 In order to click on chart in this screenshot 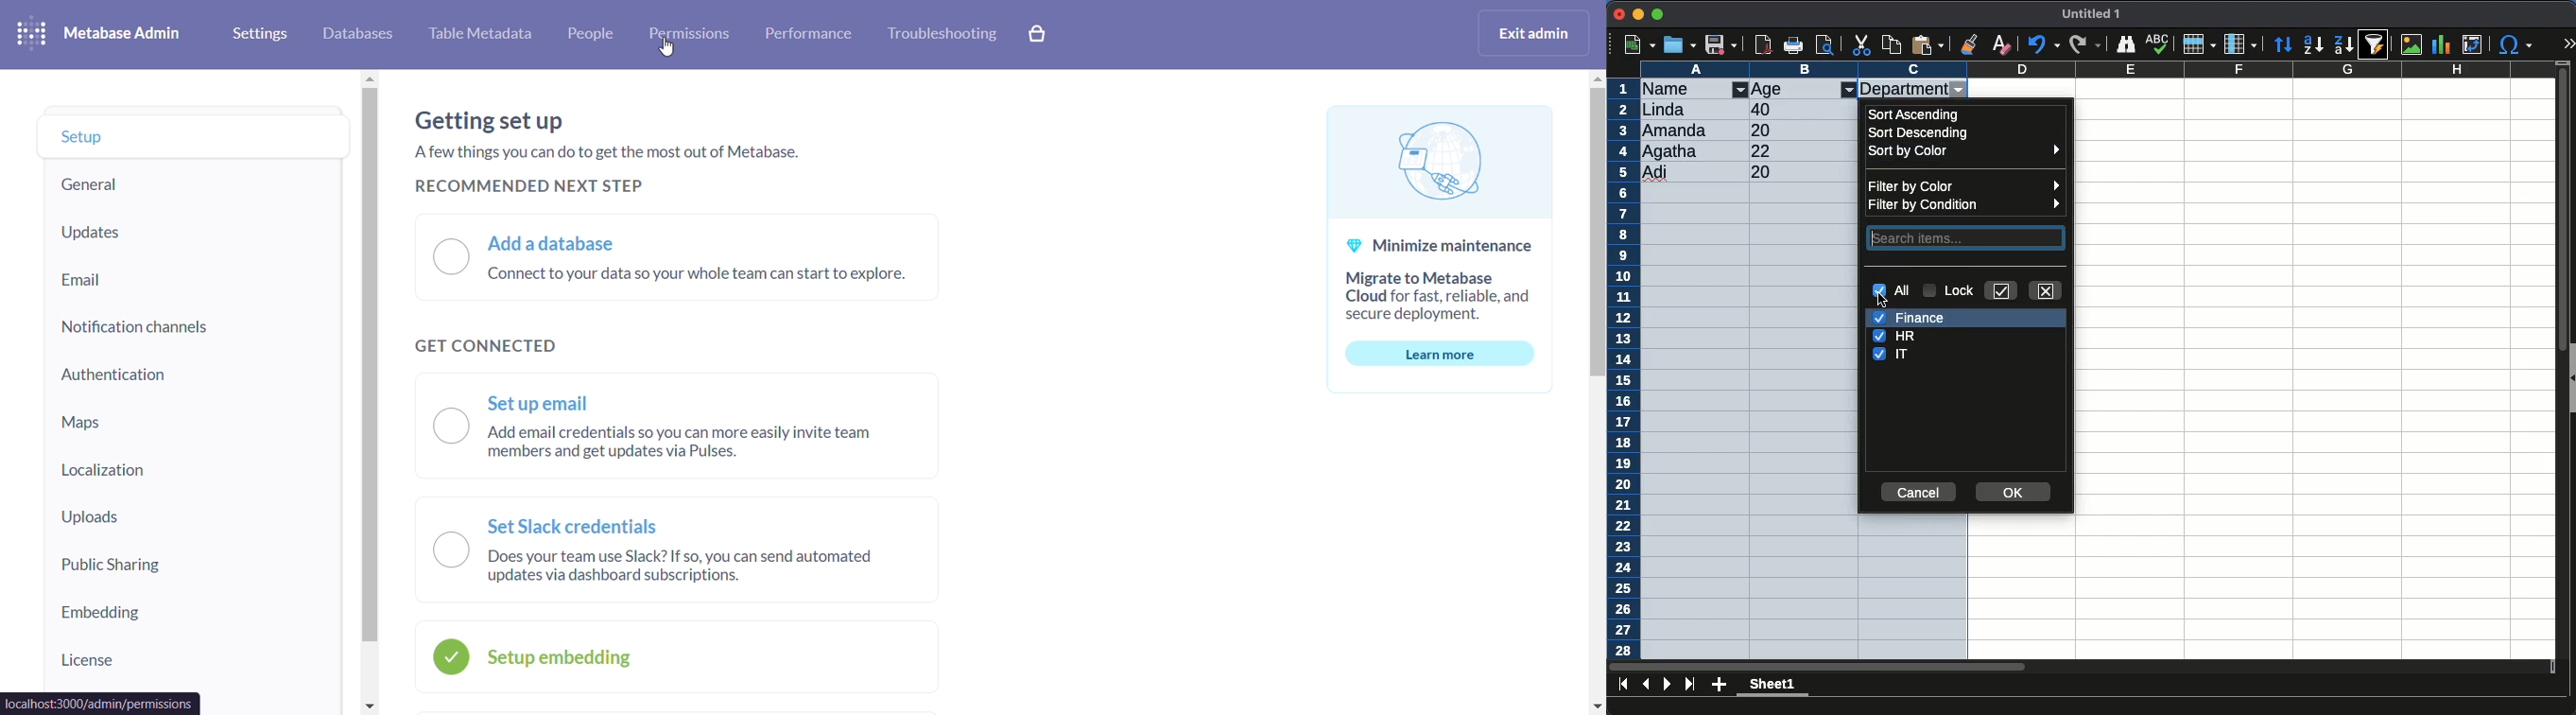, I will do `click(2442, 44)`.